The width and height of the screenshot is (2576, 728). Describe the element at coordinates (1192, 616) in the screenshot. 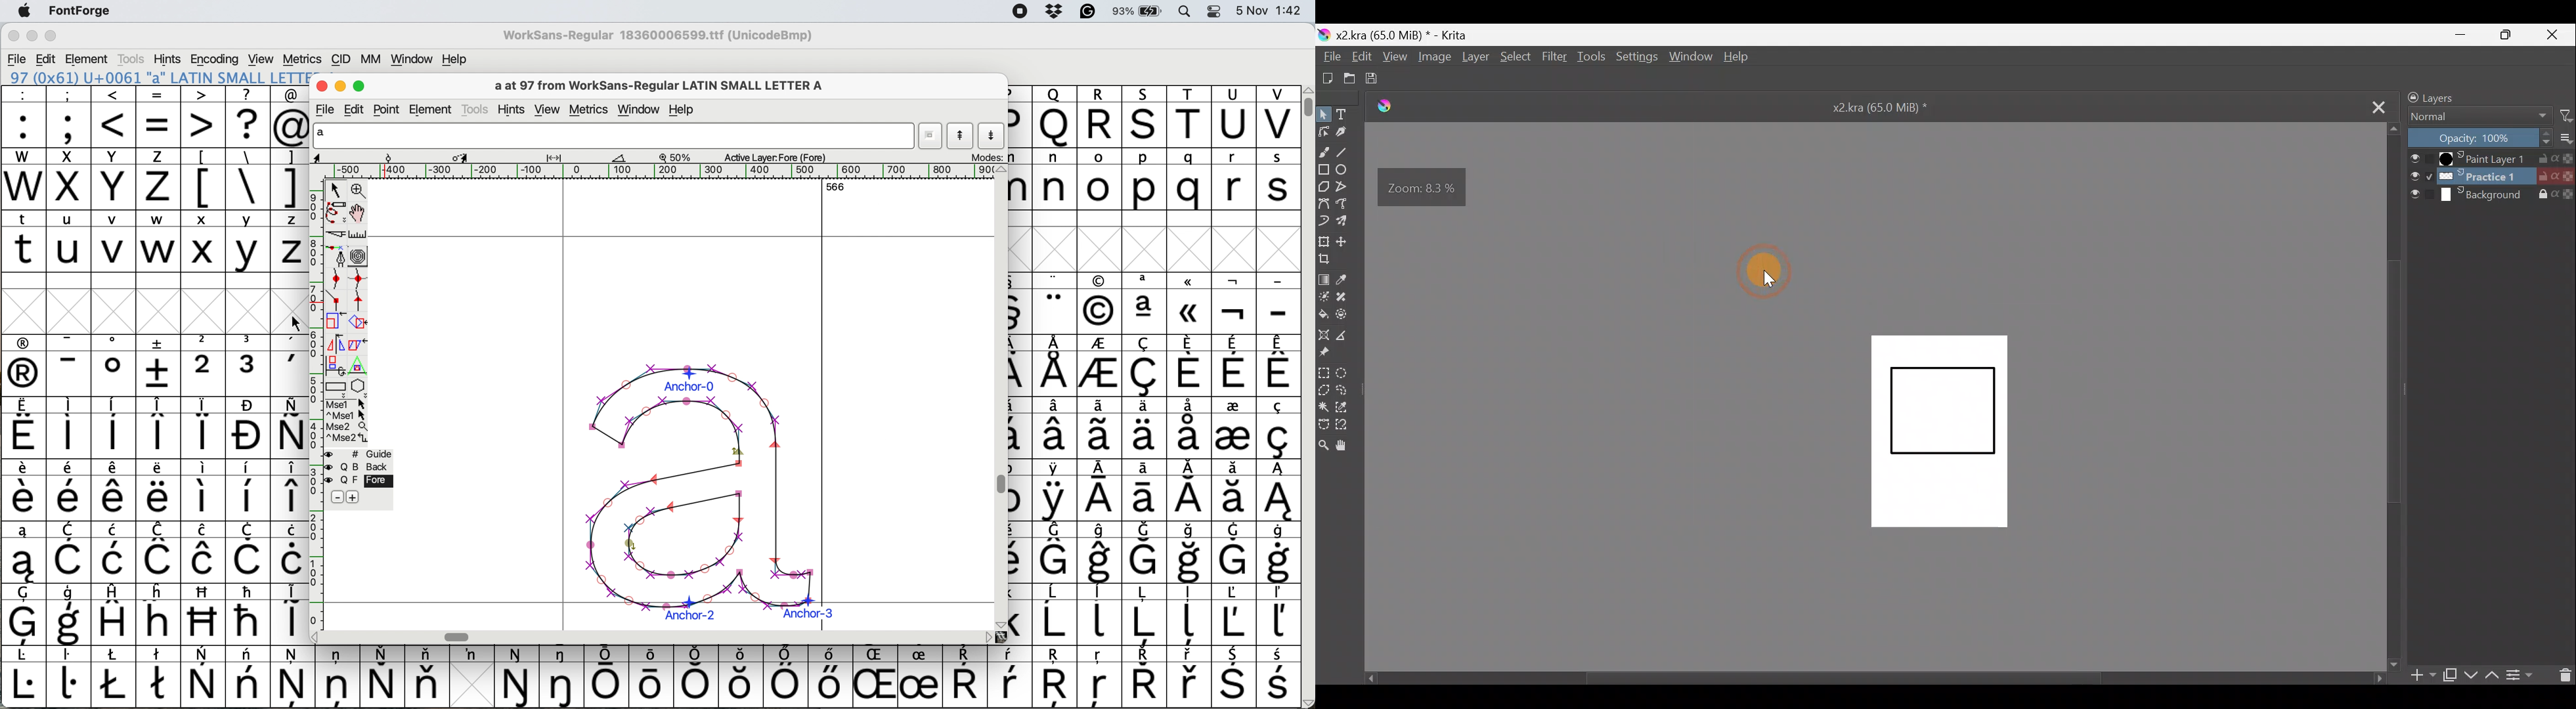

I see `symbol` at that location.